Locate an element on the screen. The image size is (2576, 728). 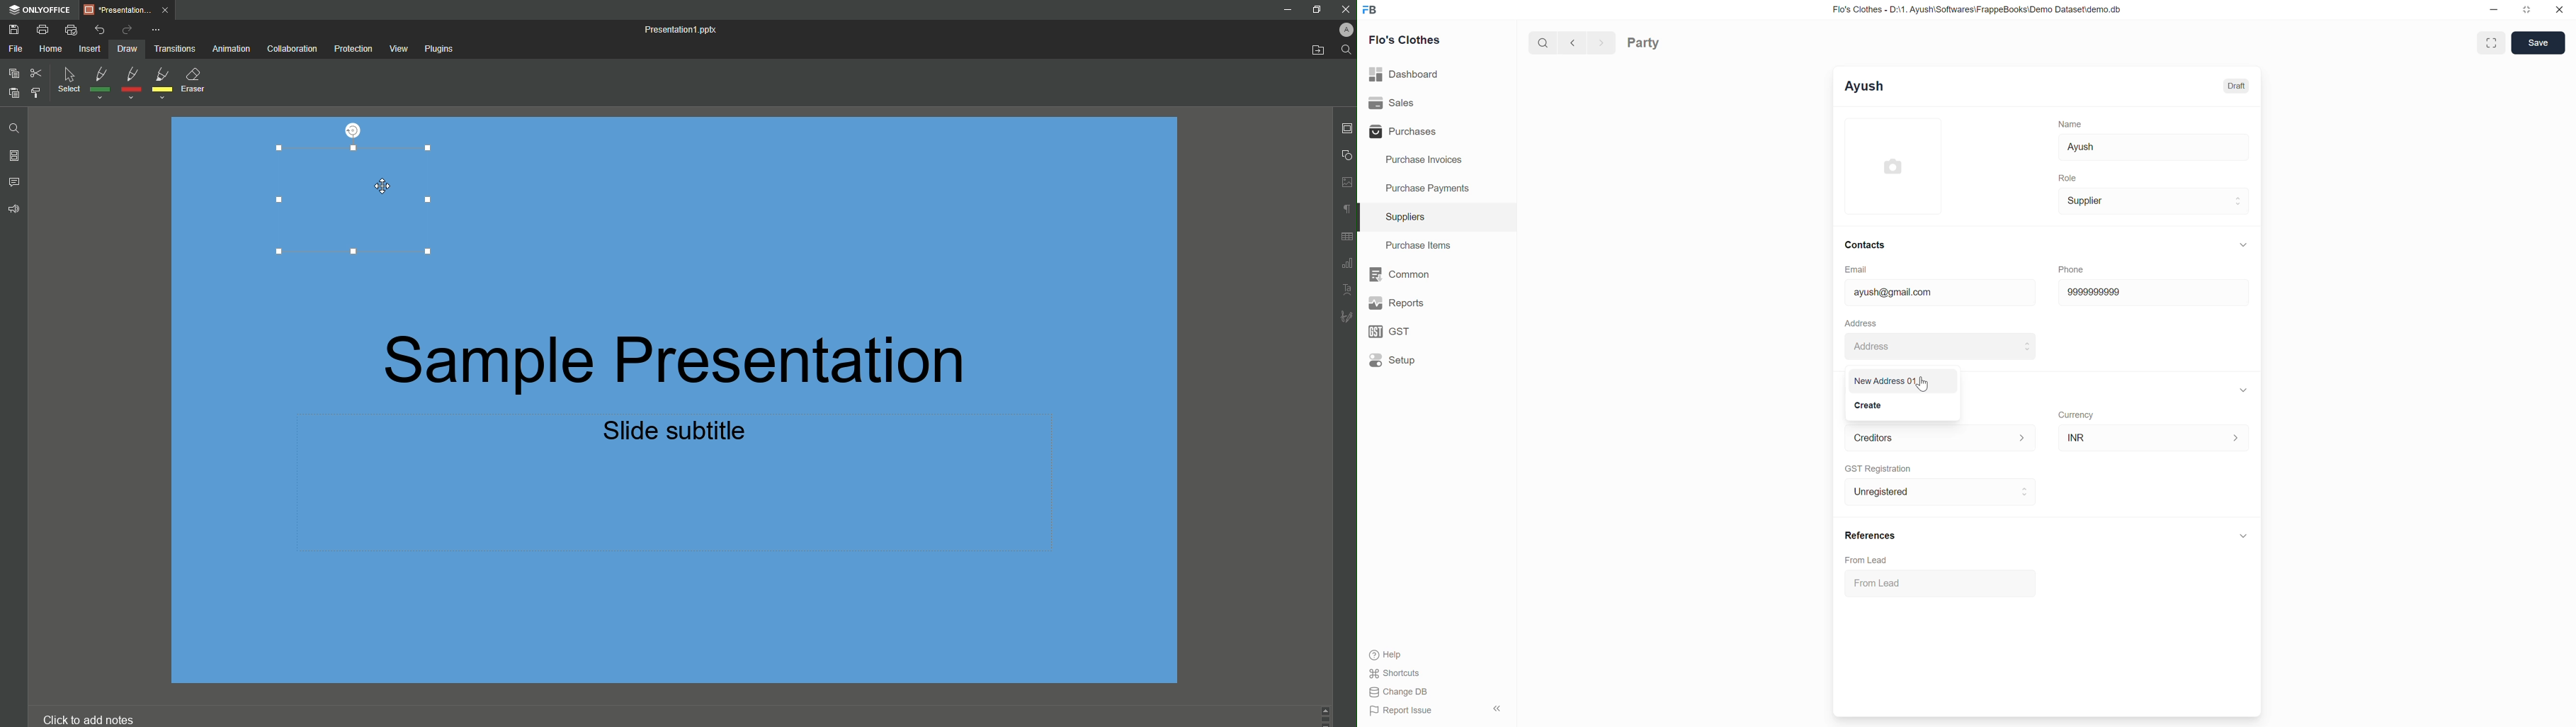
Purchase Payments is located at coordinates (1437, 189).